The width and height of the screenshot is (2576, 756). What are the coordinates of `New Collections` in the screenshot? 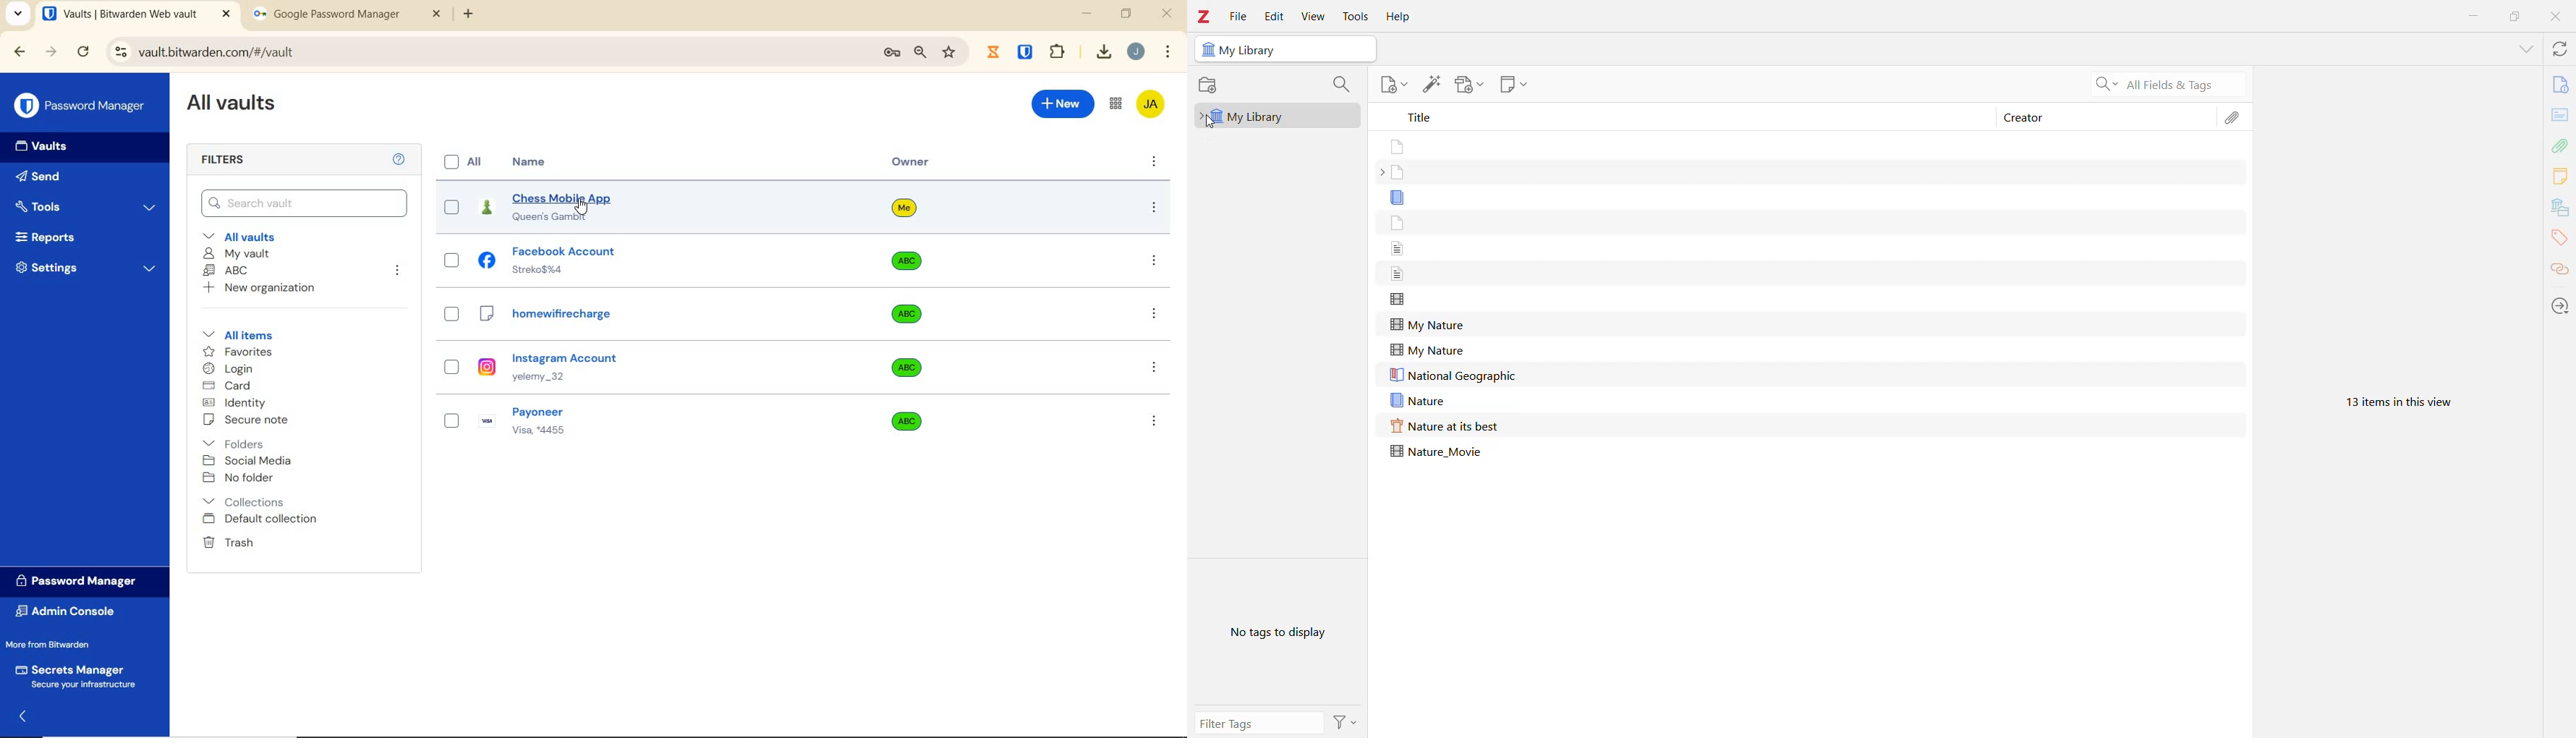 It's located at (1209, 84).